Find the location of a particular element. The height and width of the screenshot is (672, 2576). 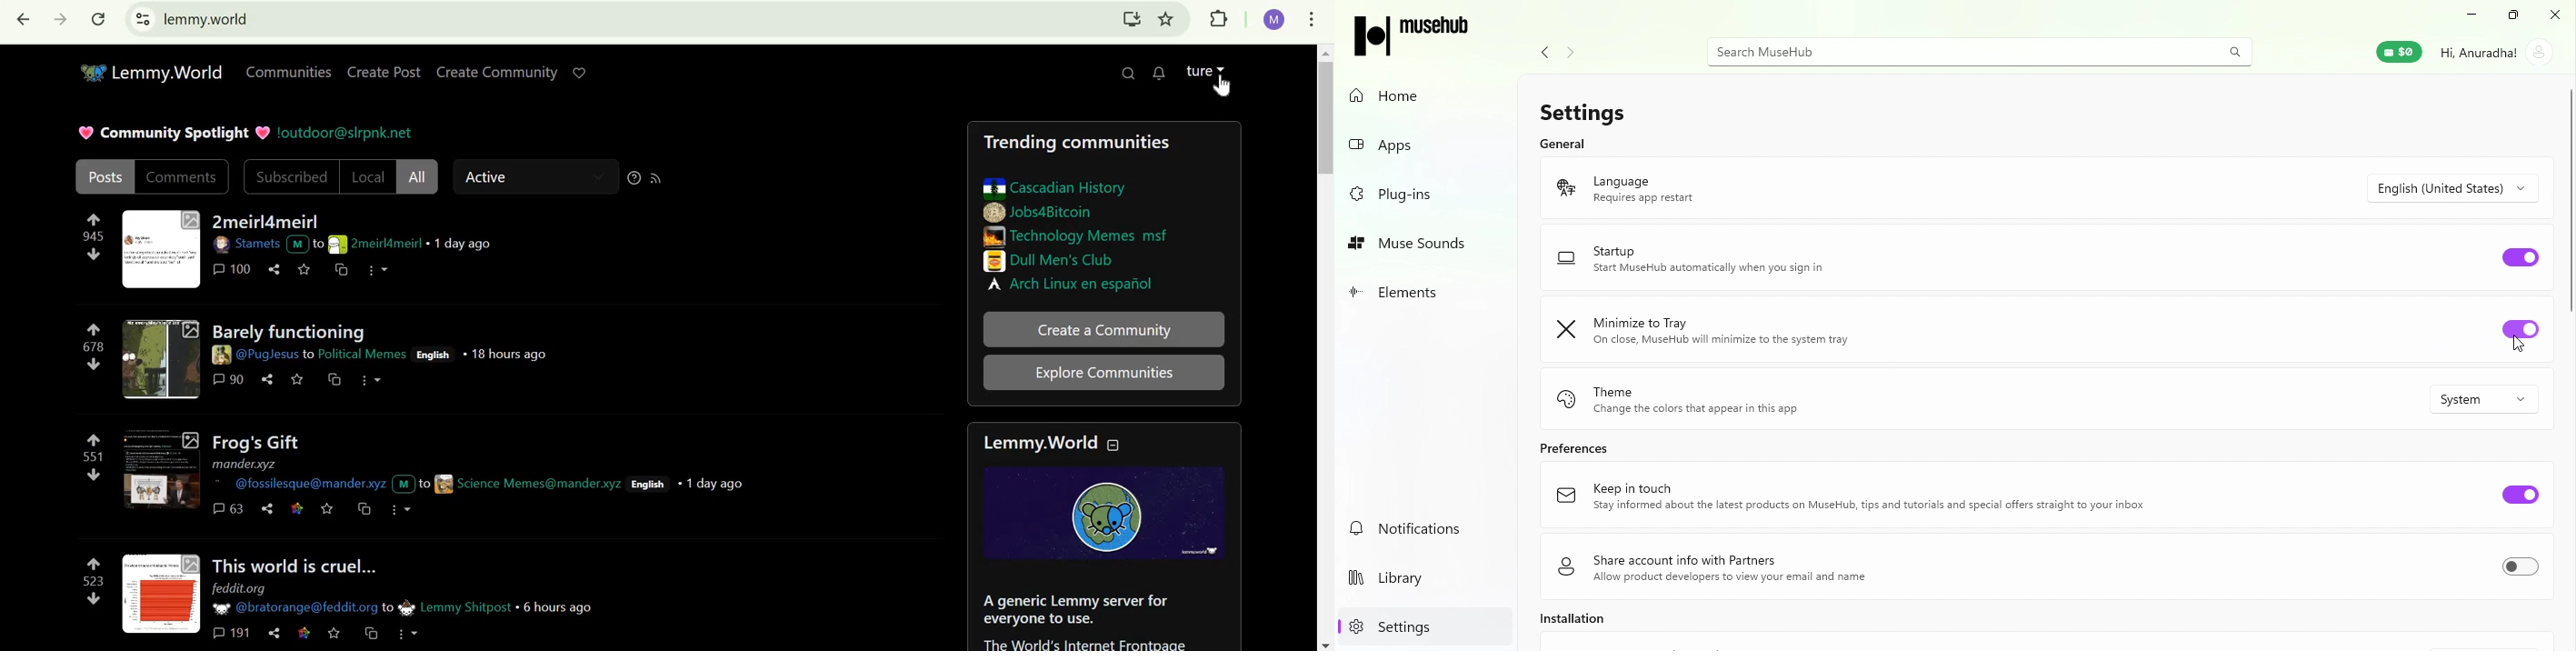

share is located at coordinates (266, 509).